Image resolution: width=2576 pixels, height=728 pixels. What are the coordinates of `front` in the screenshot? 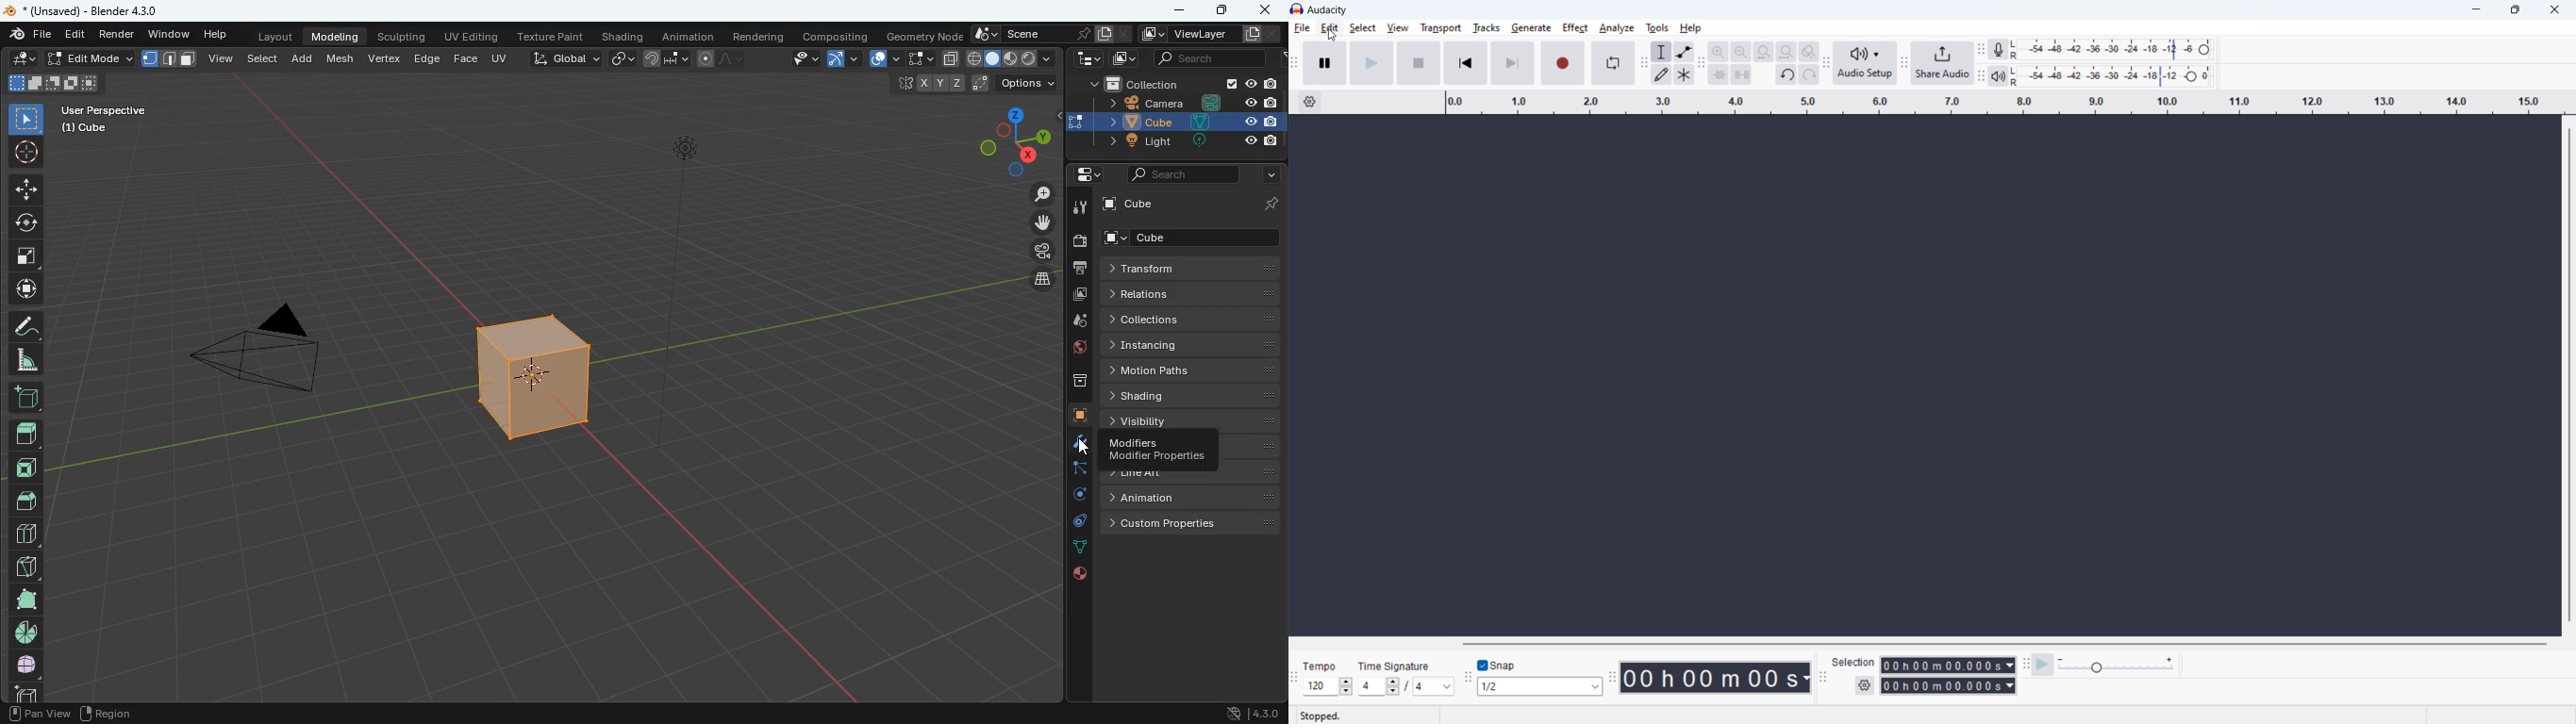 It's located at (26, 471).